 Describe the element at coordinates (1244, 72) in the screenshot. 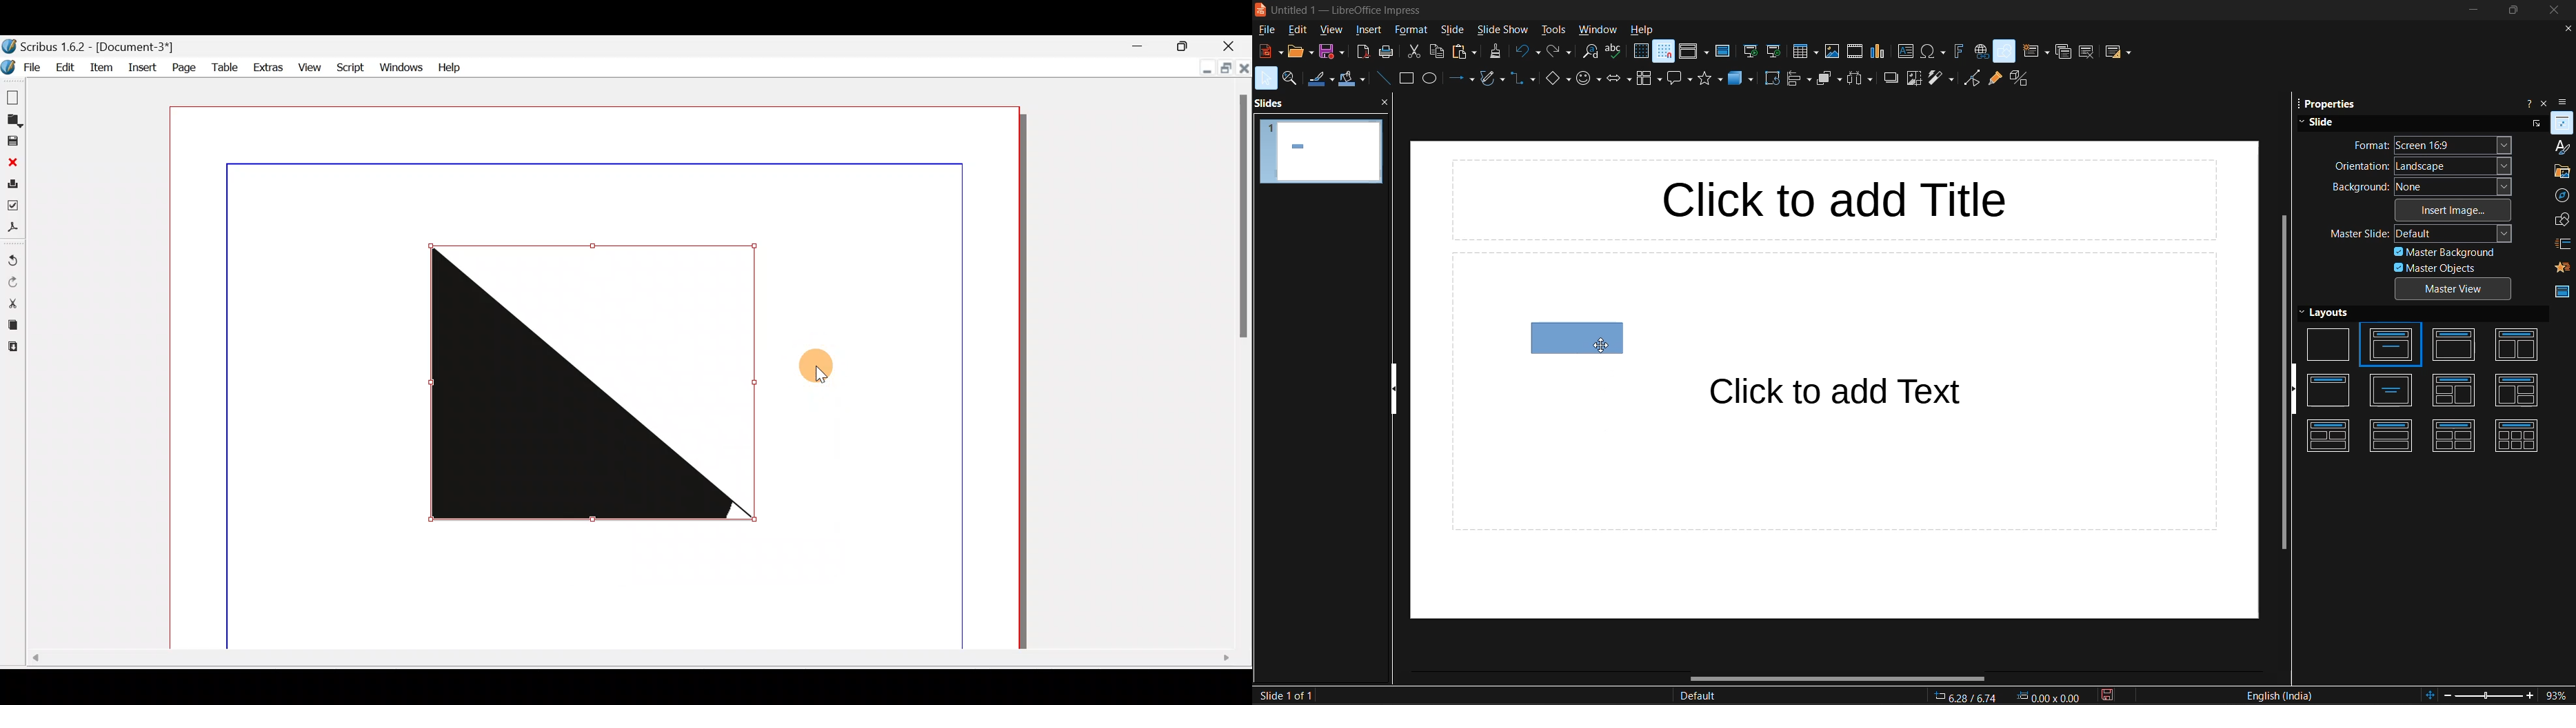

I see `Close` at that location.